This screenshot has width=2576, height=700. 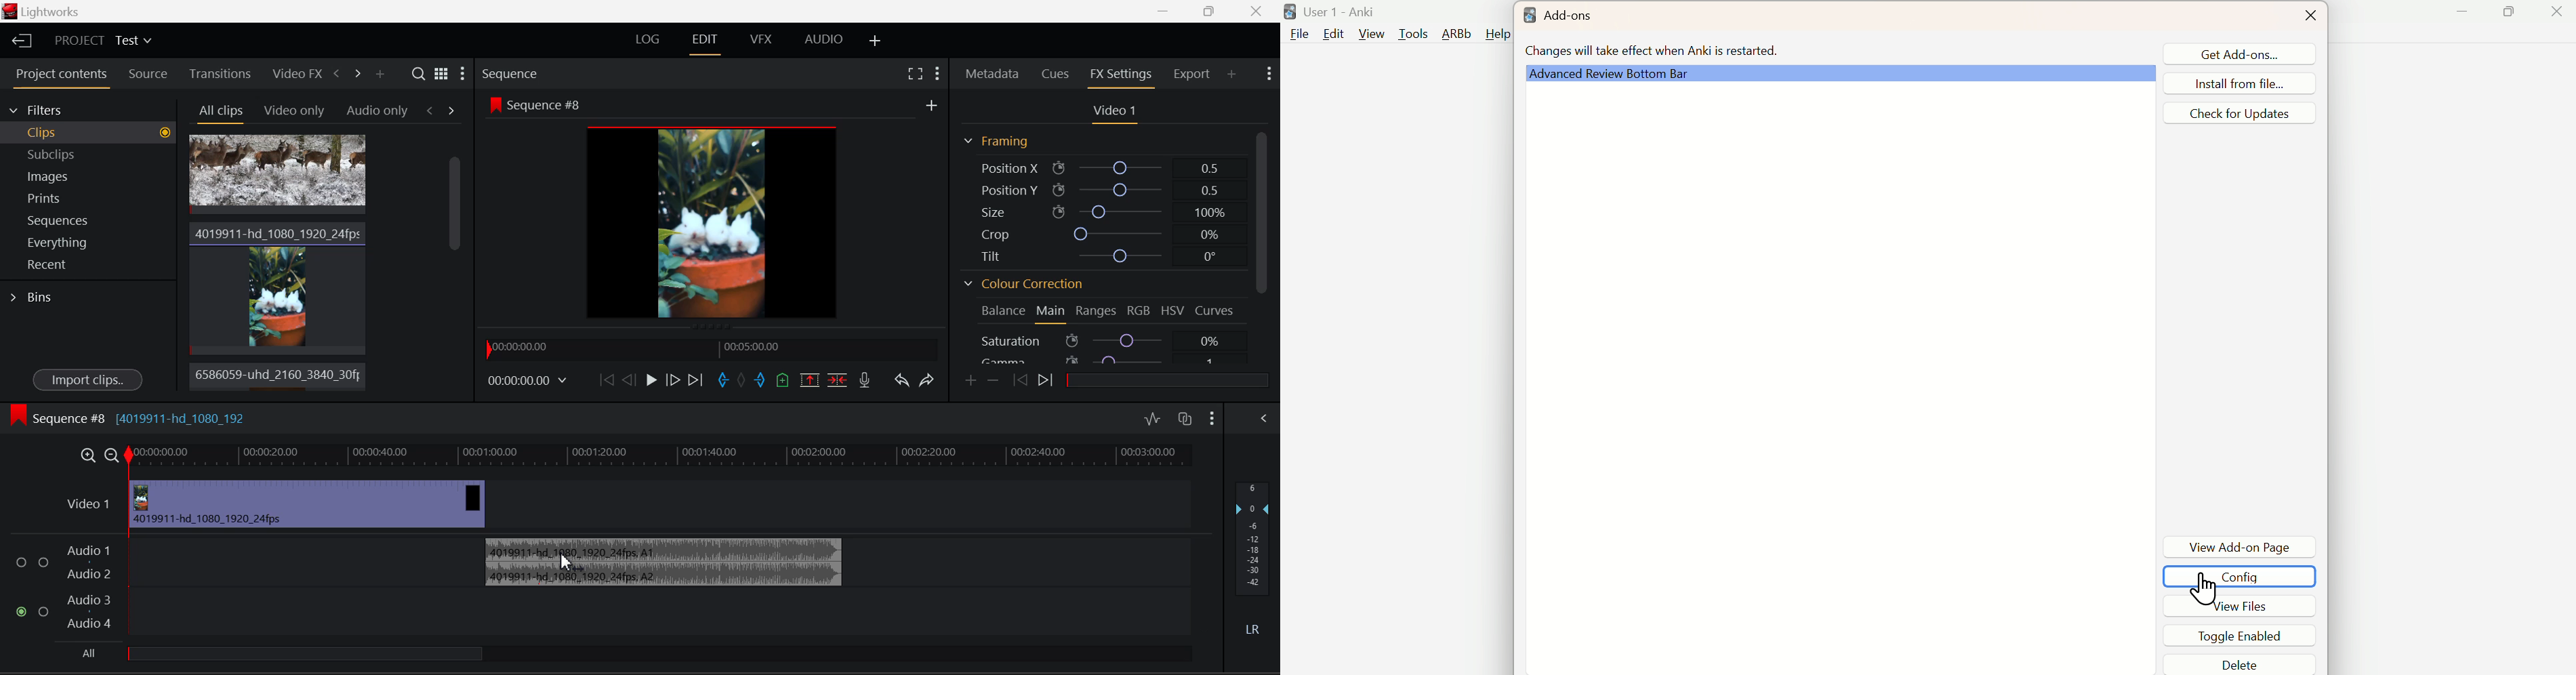 What do you see at coordinates (2236, 115) in the screenshot?
I see `Check for updates` at bounding box center [2236, 115].